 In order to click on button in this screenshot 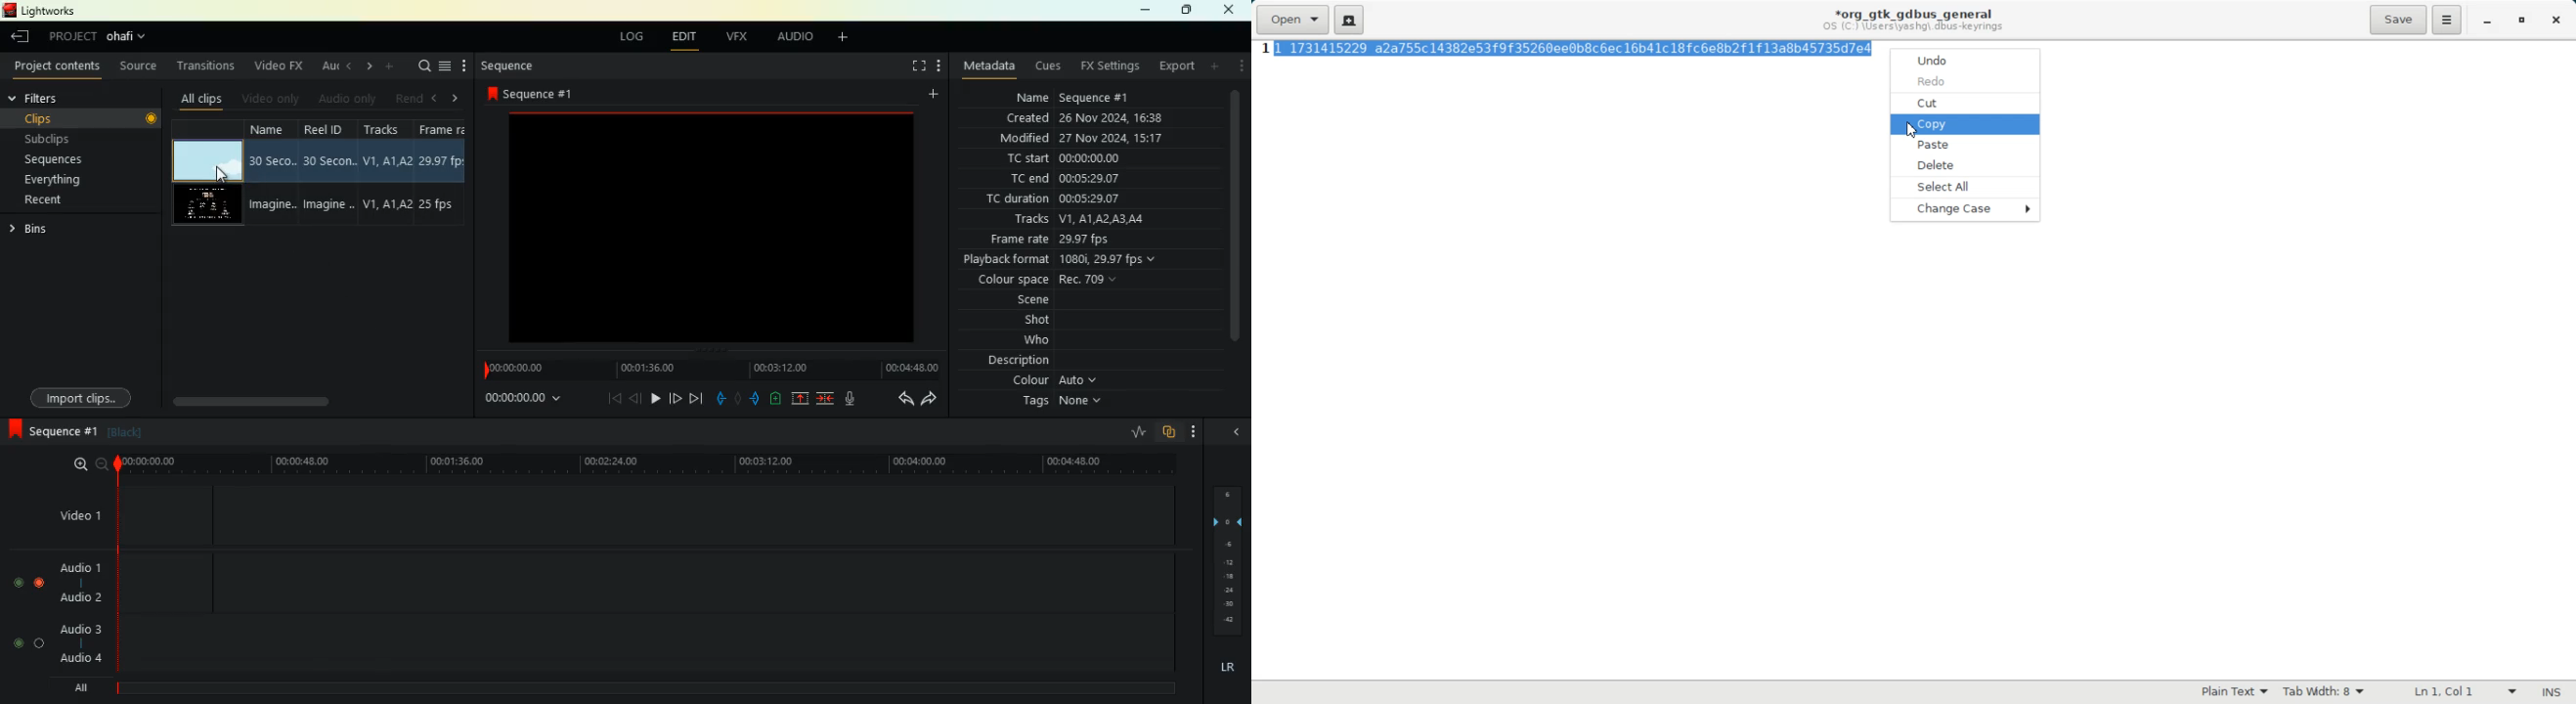, I will do `click(152, 120)`.